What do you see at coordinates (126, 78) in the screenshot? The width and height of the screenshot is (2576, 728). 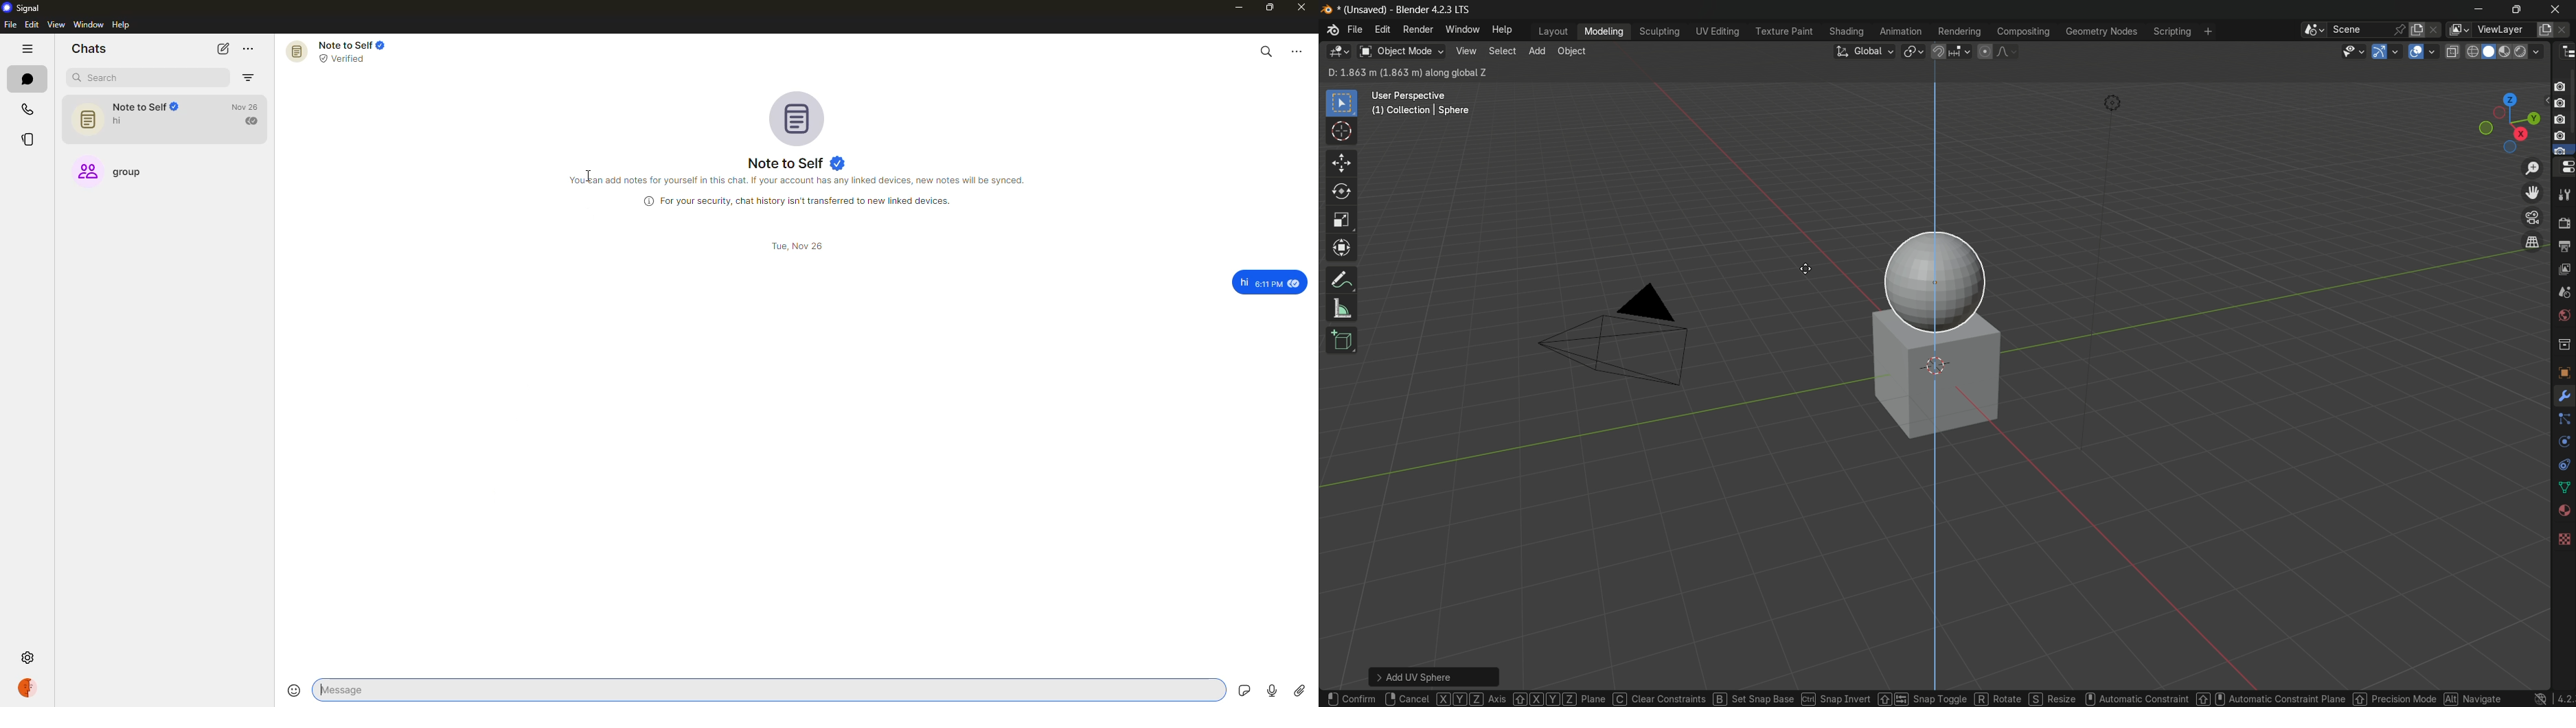 I see `search` at bounding box center [126, 78].